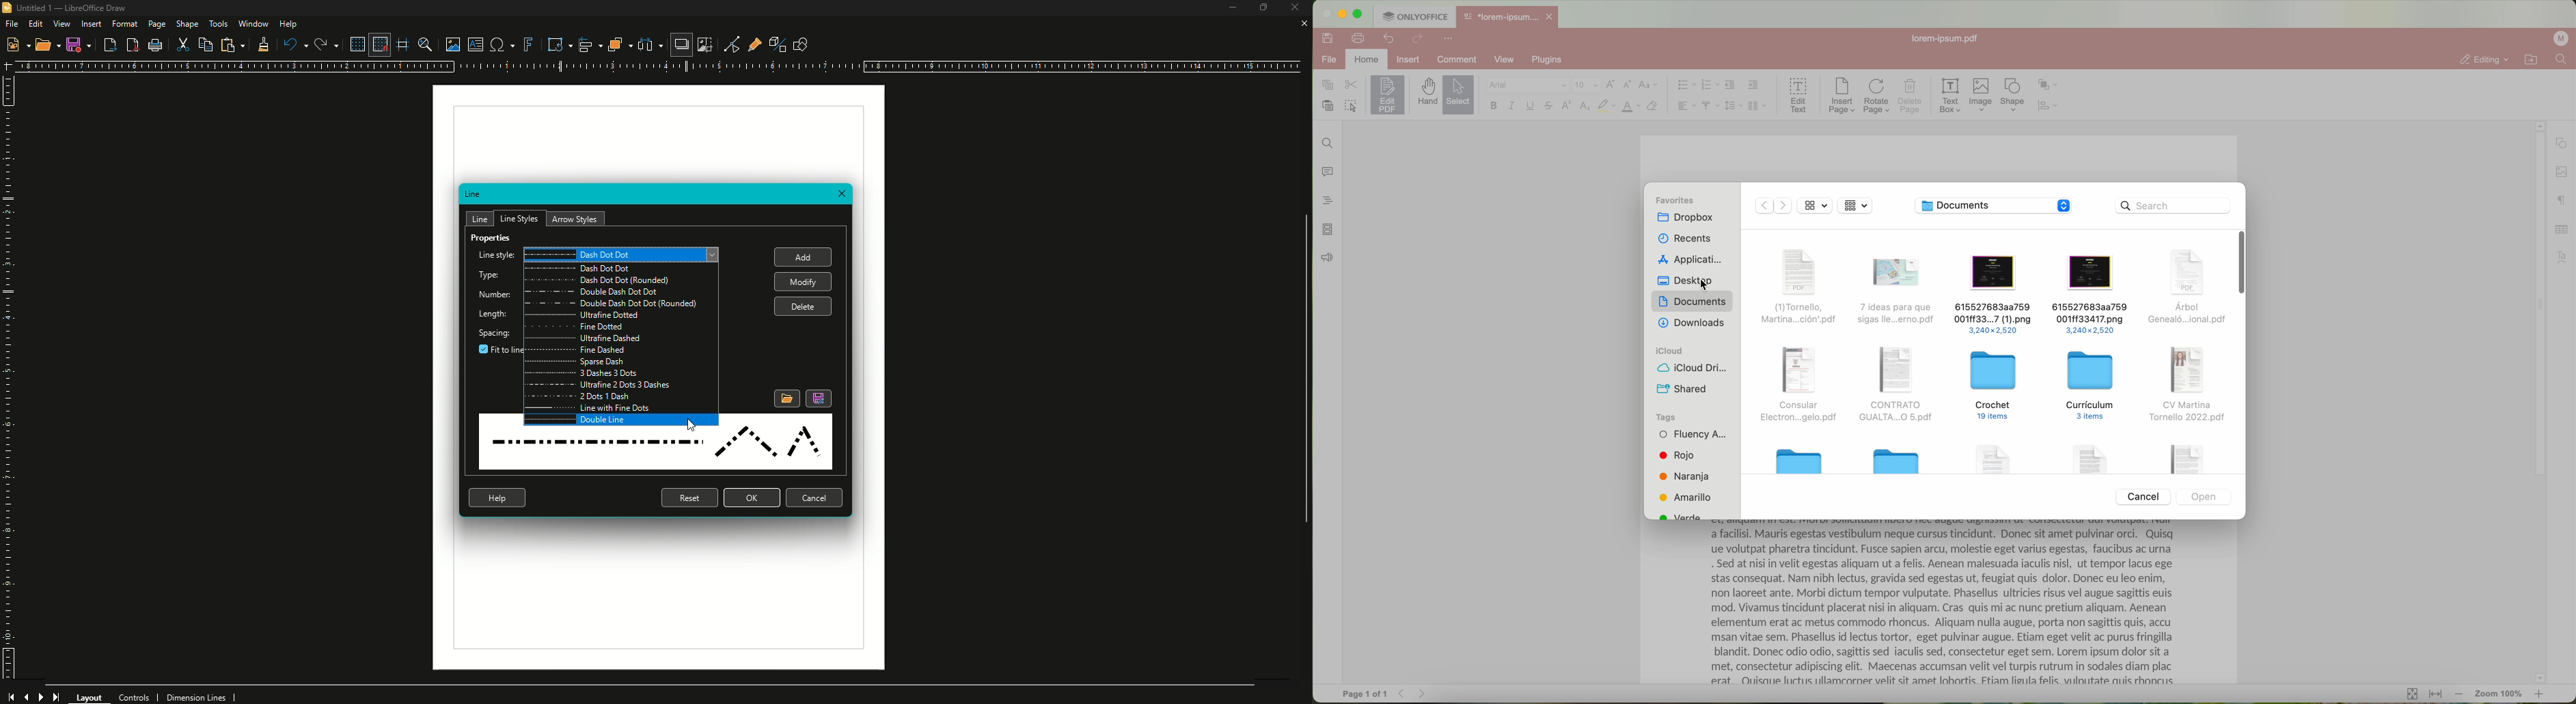 The width and height of the screenshot is (2576, 728). Describe the element at coordinates (620, 293) in the screenshot. I see `Double Dash Dot Dot` at that location.